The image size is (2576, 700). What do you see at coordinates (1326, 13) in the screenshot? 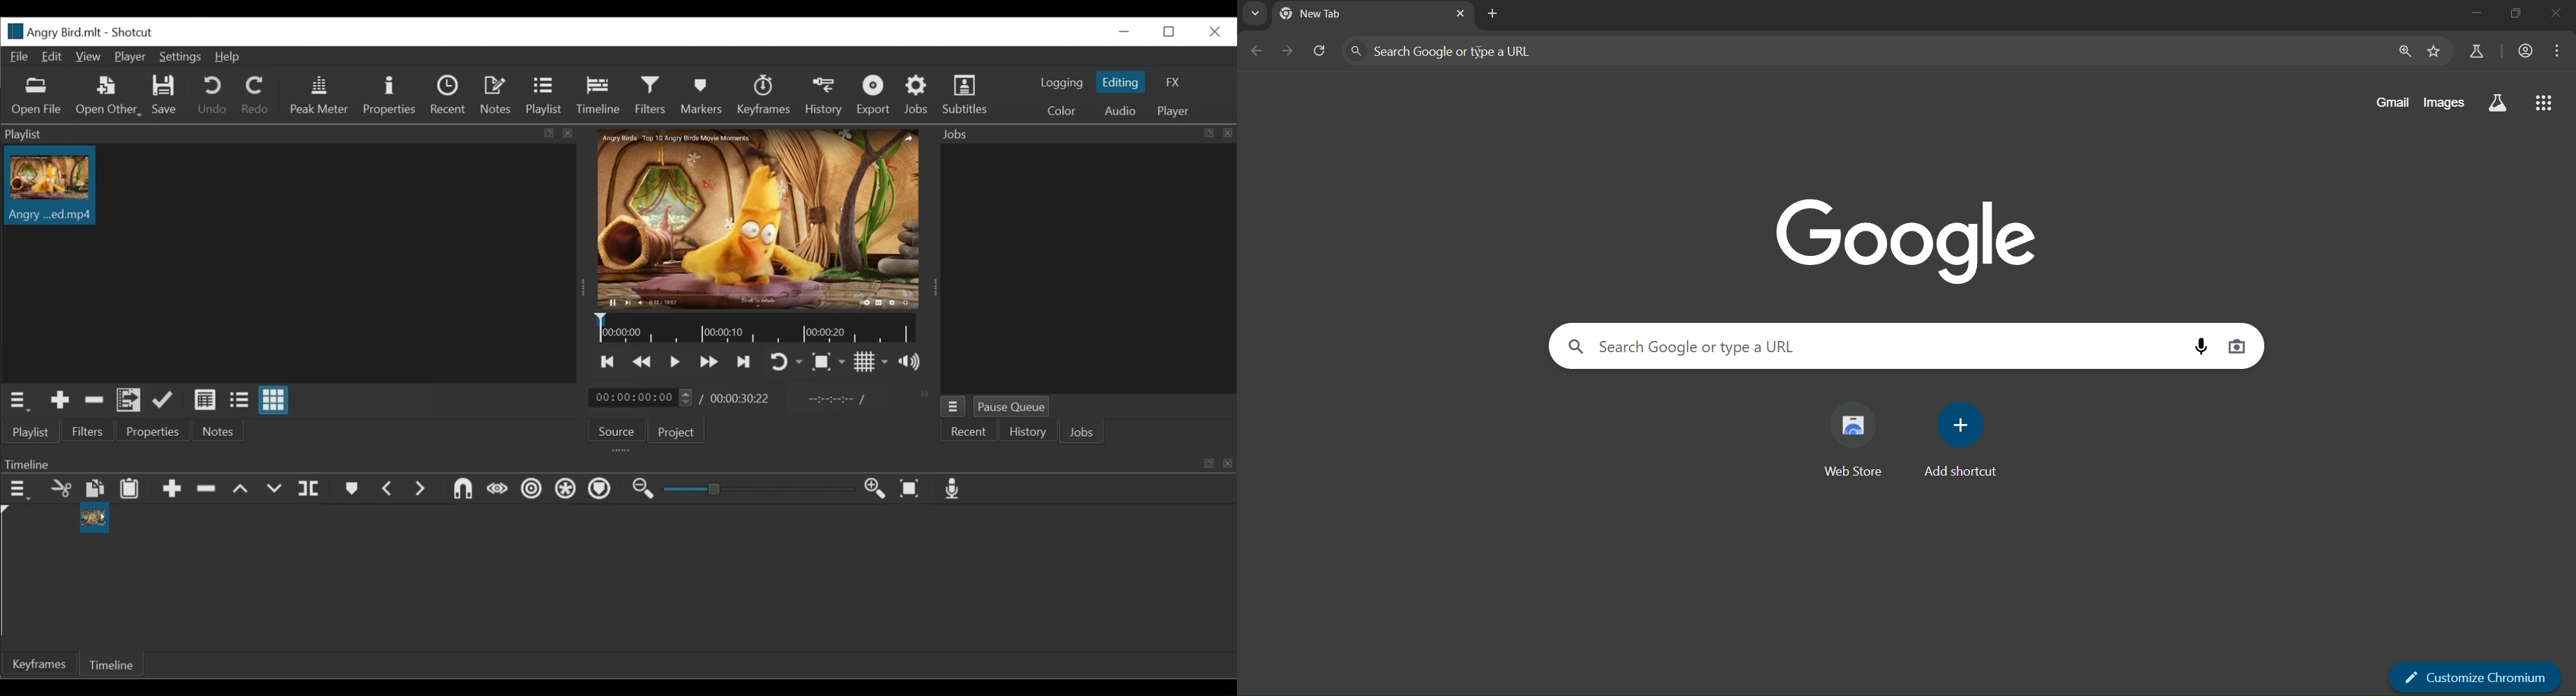
I see `currenttab` at bounding box center [1326, 13].